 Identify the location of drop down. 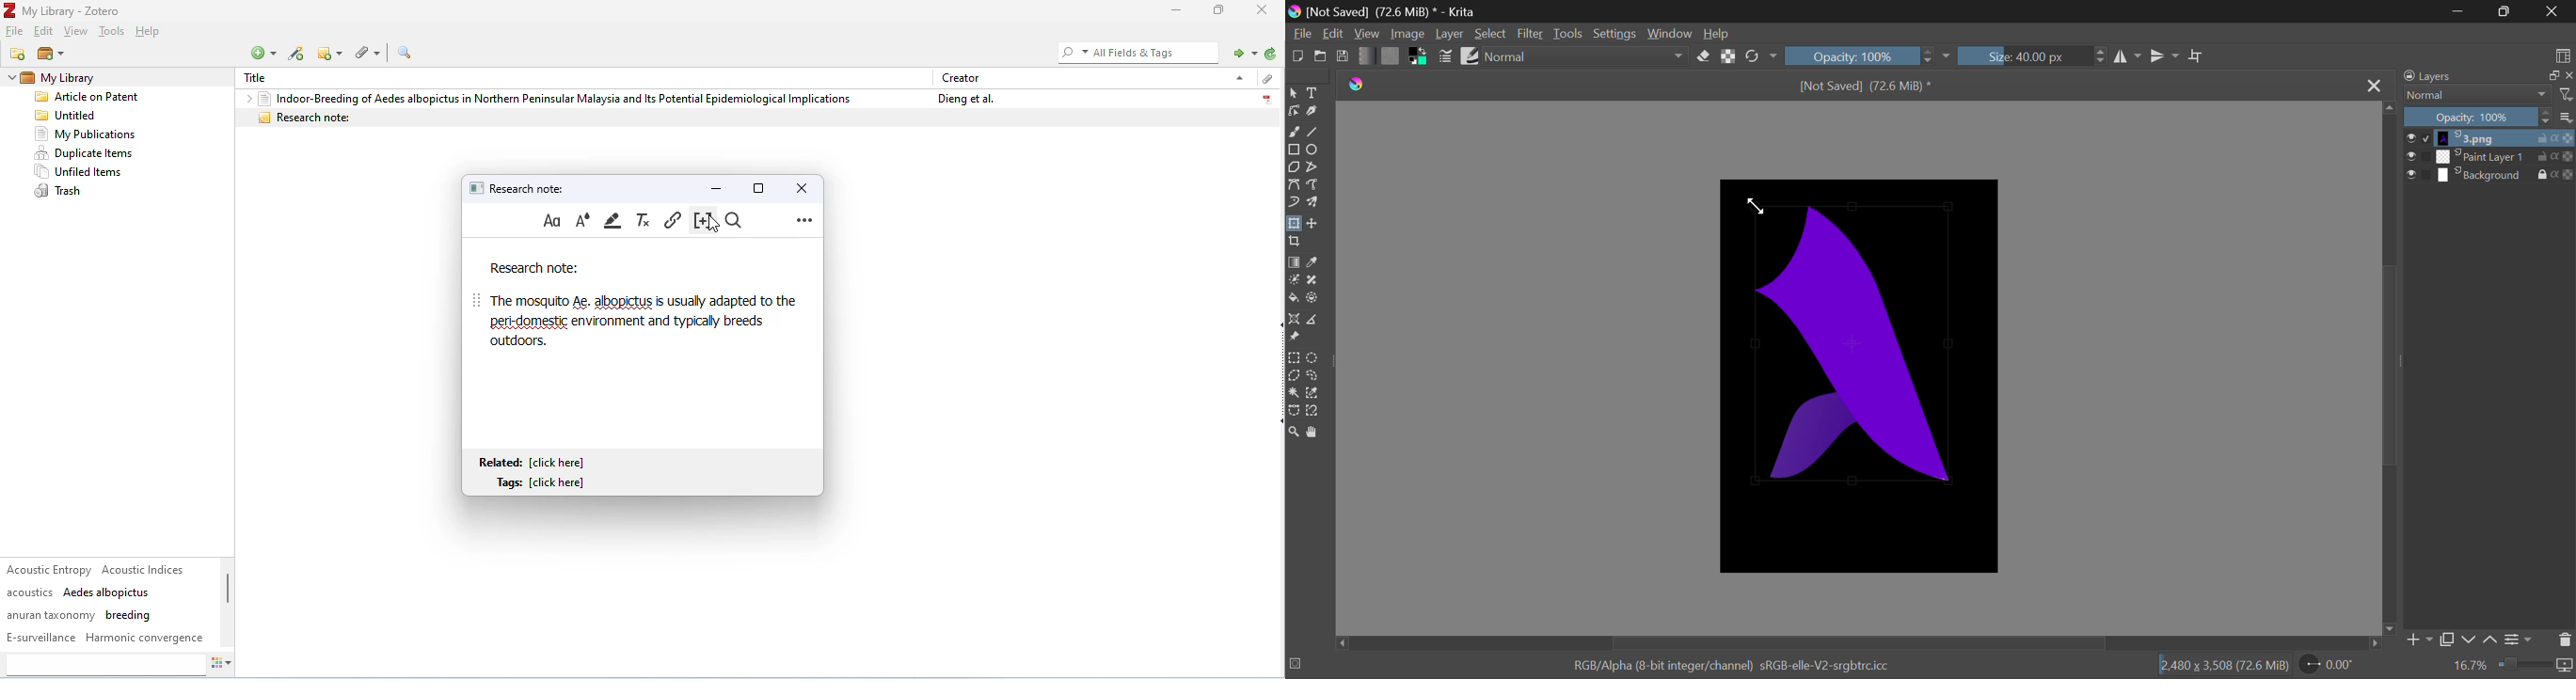
(245, 98).